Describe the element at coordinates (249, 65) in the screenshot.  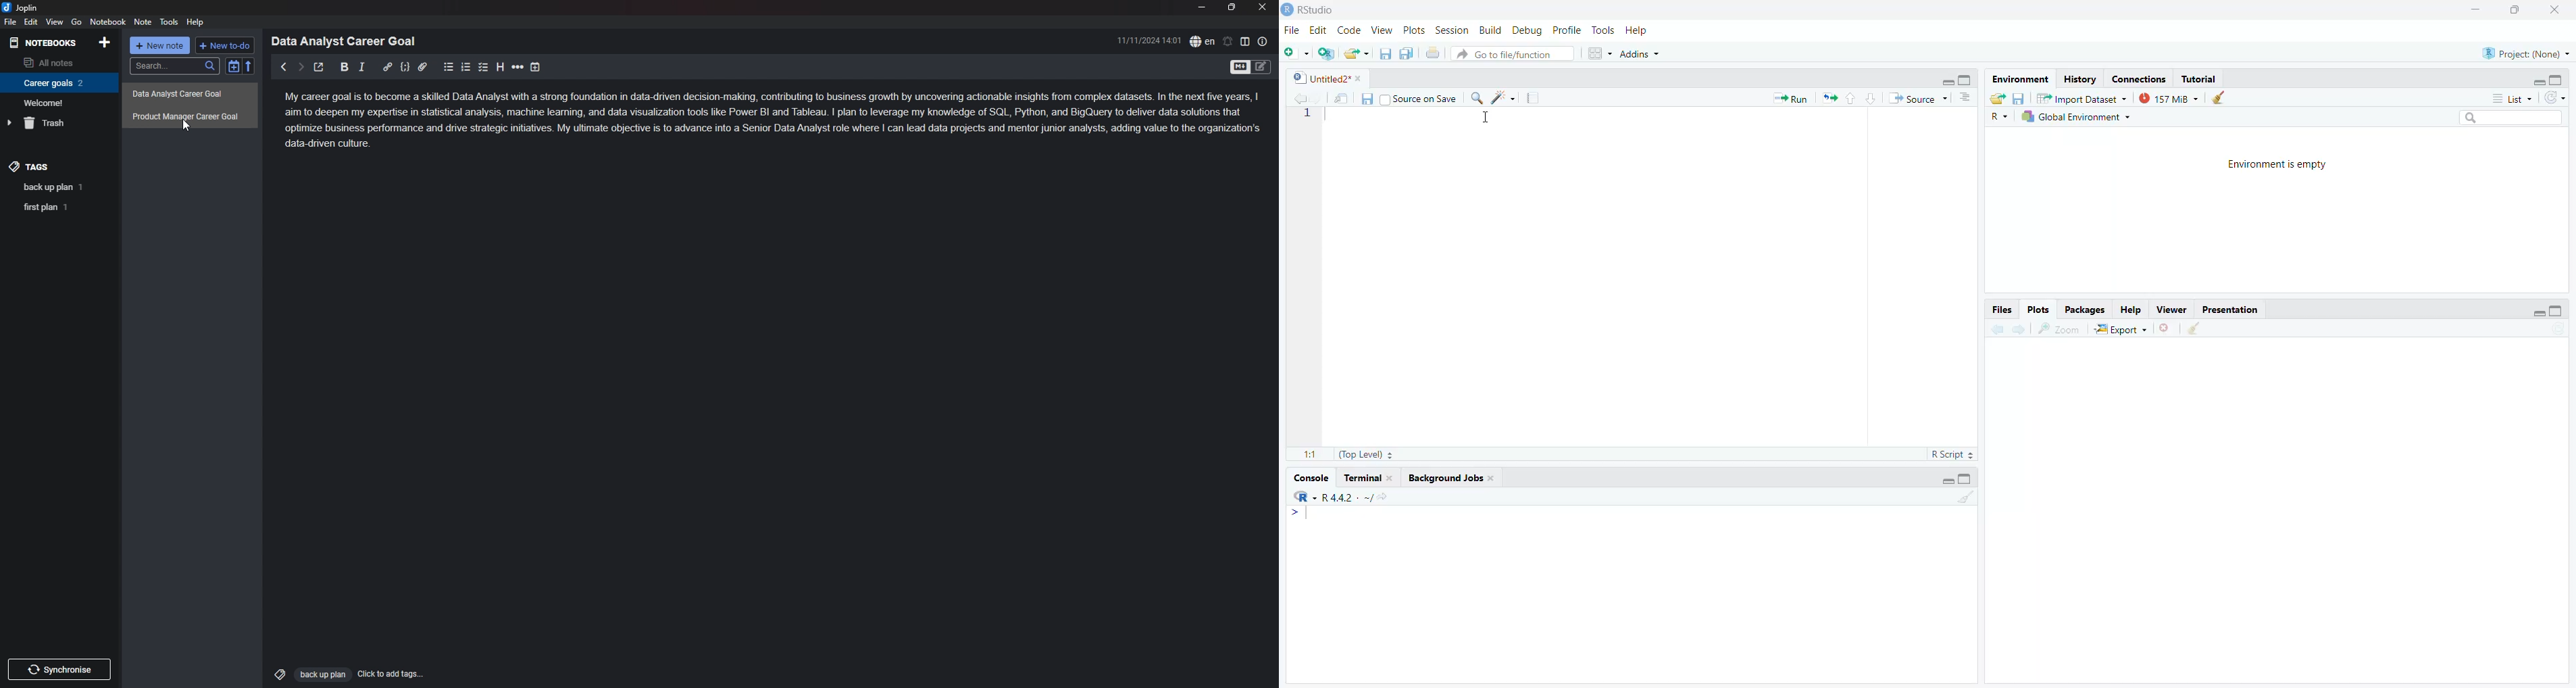
I see `reverse sort order` at that location.